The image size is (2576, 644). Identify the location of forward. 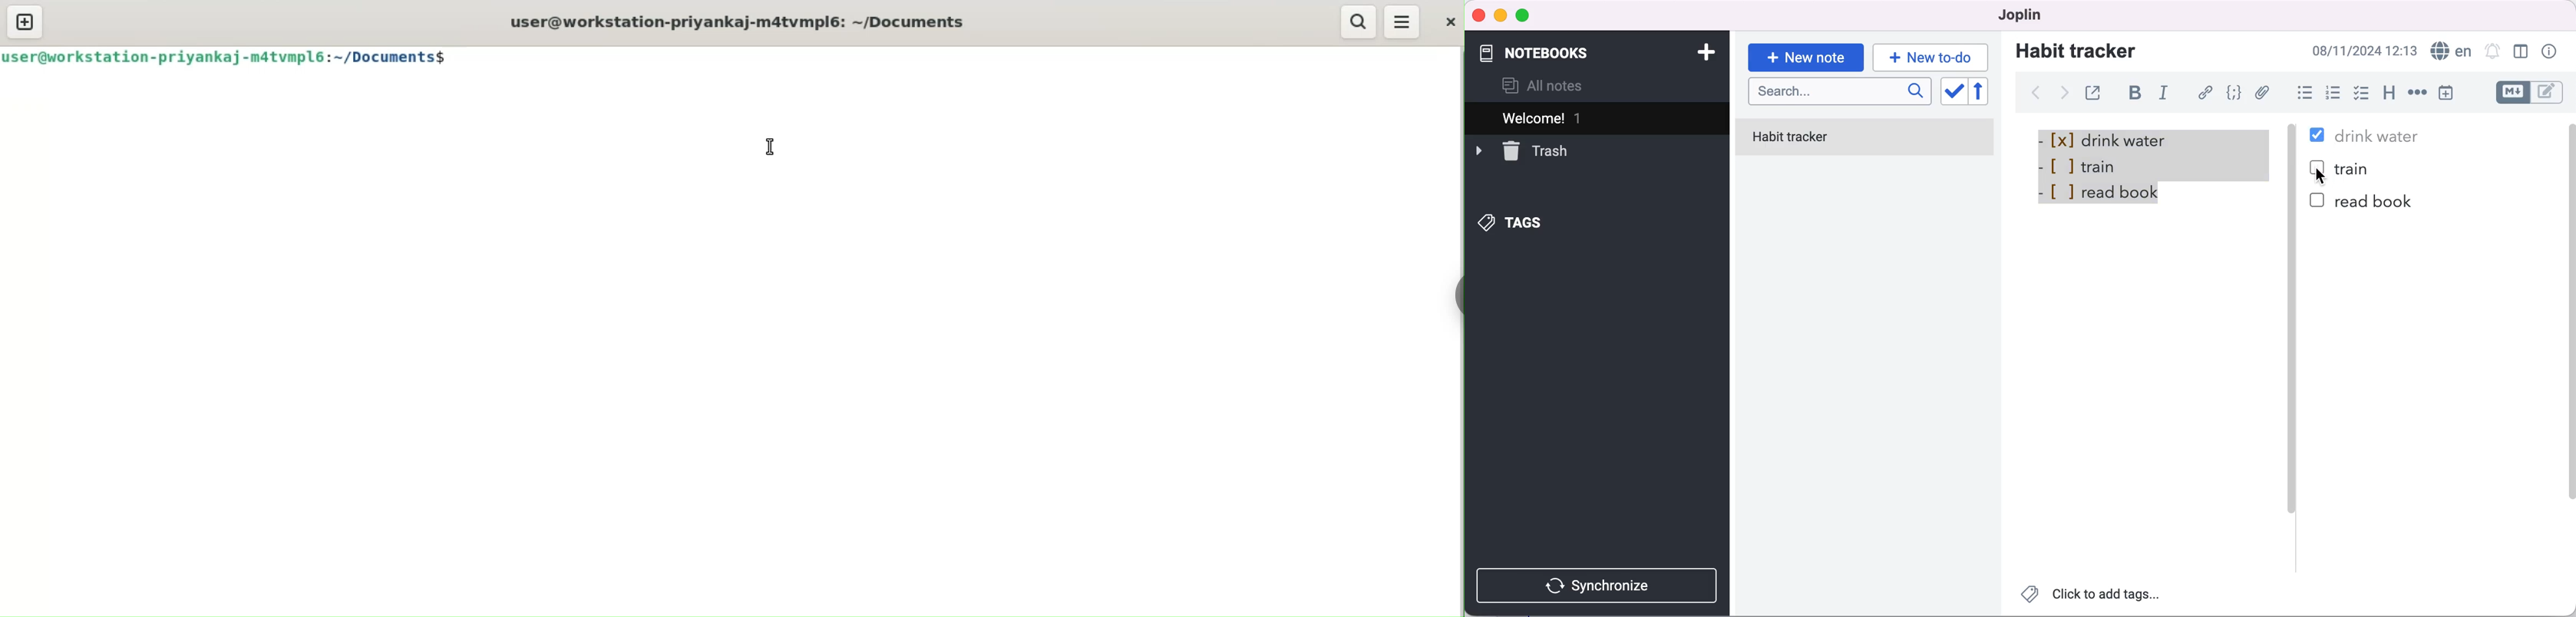
(2062, 96).